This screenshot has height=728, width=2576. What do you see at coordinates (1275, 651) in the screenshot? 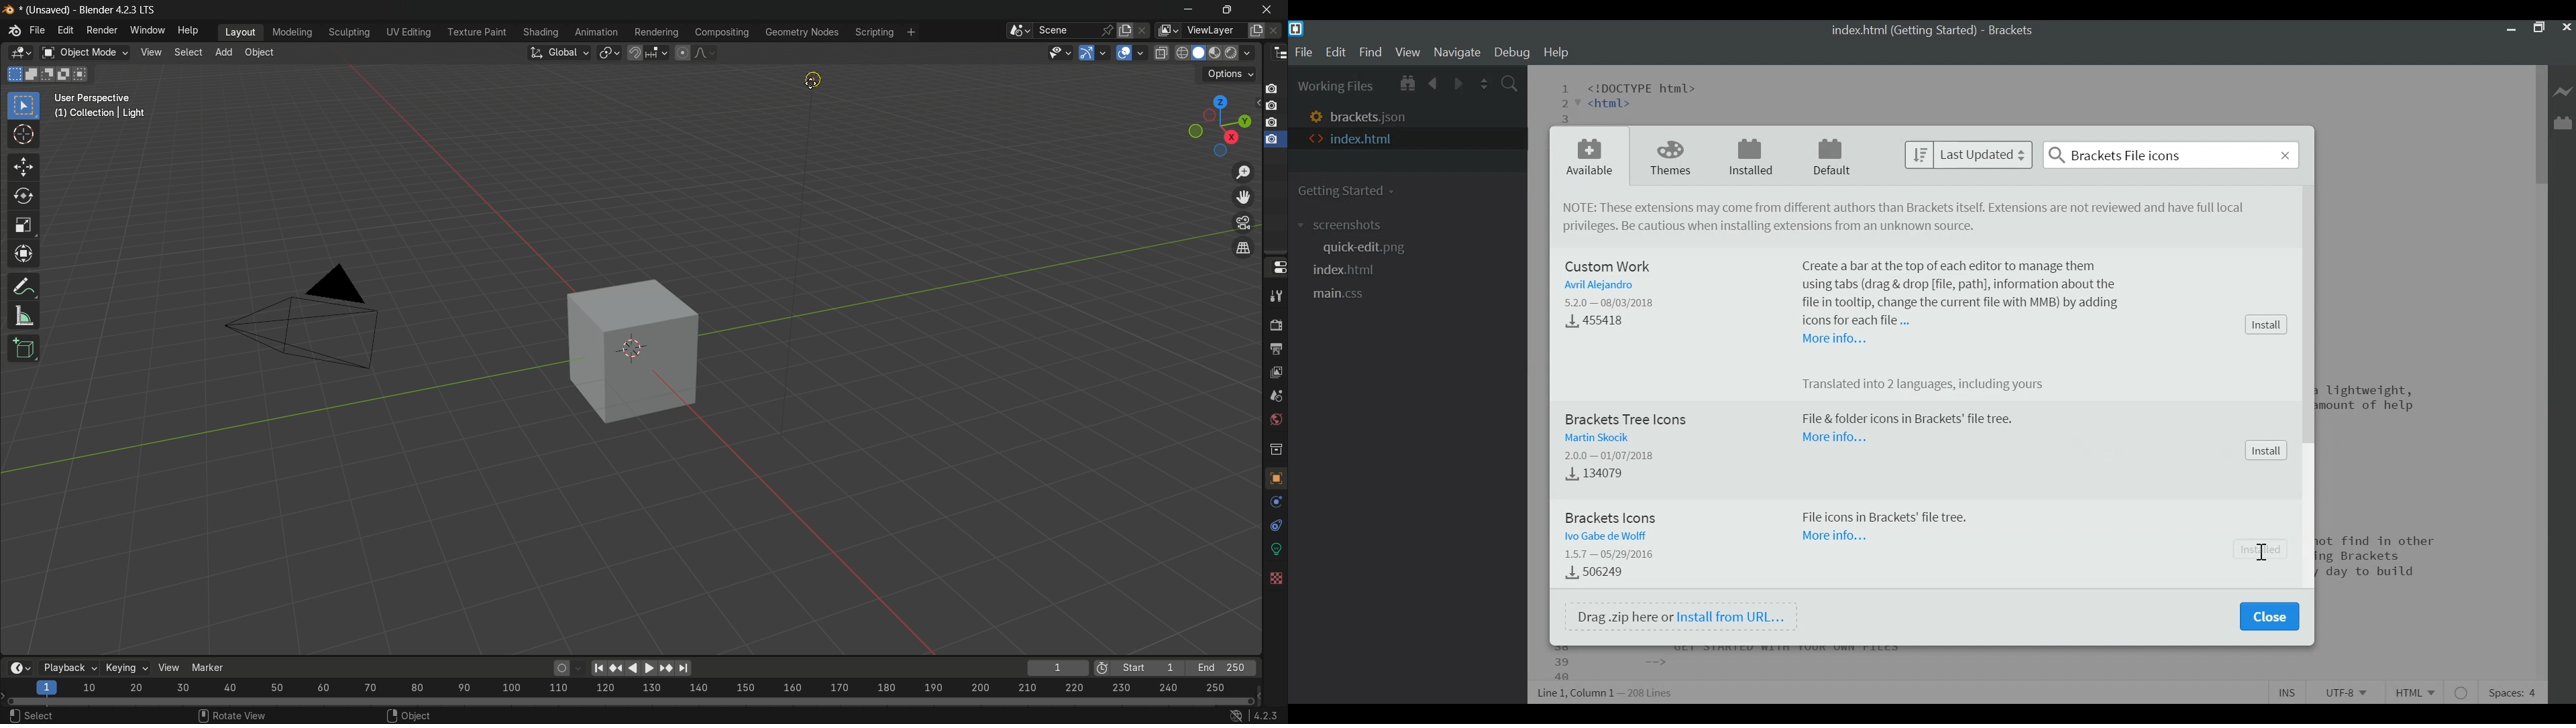
I see `texture` at bounding box center [1275, 651].